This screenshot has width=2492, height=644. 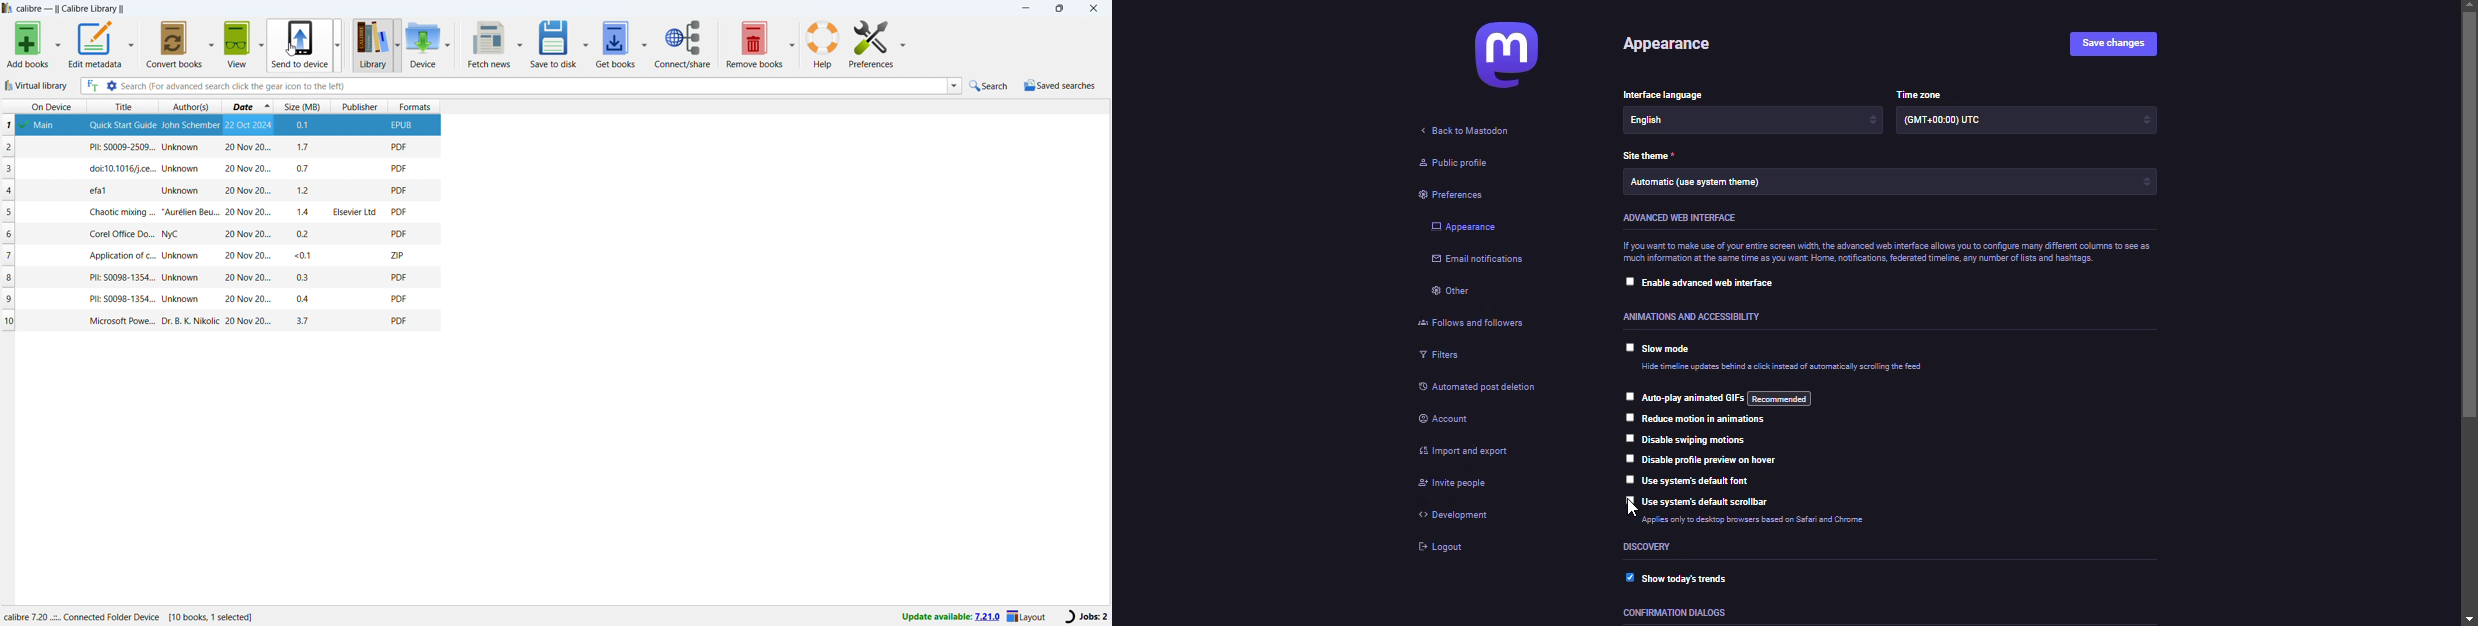 What do you see at coordinates (190, 107) in the screenshot?
I see `sort by authors` at bounding box center [190, 107].